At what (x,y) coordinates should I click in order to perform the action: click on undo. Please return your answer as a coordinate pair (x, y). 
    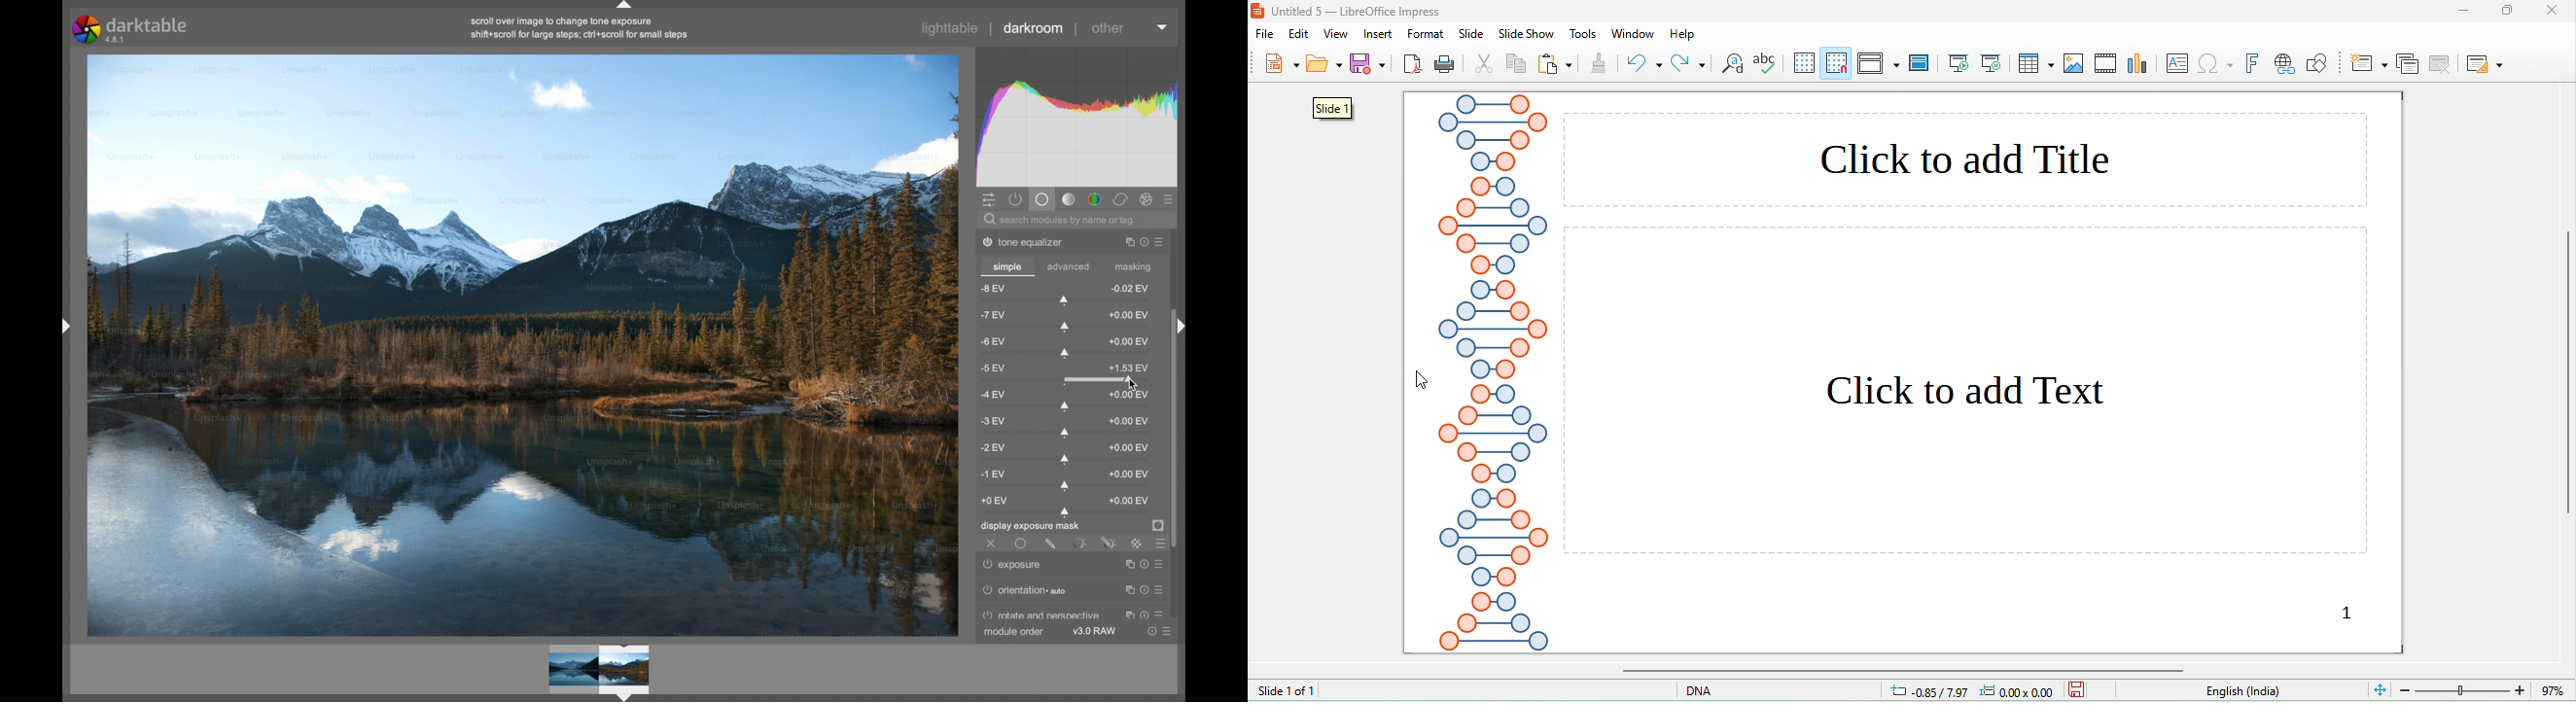
    Looking at the image, I should click on (1644, 63).